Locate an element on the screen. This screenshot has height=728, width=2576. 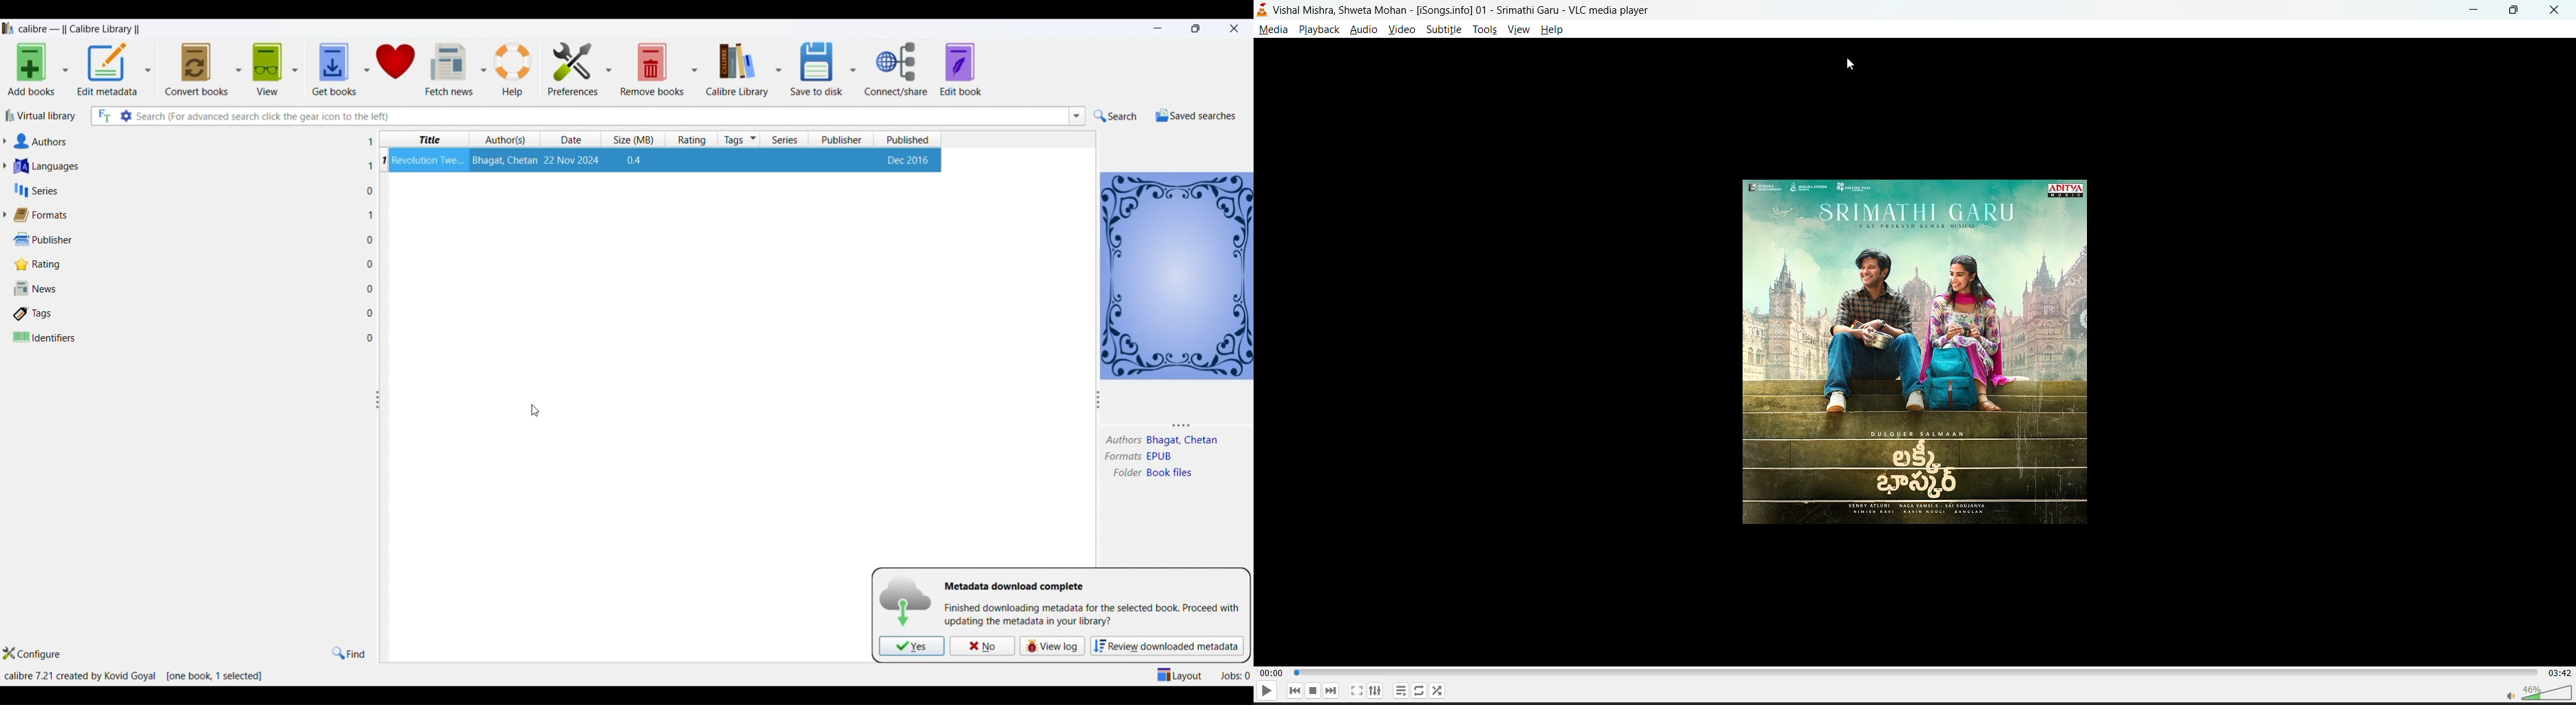
formats is located at coordinates (1119, 457).